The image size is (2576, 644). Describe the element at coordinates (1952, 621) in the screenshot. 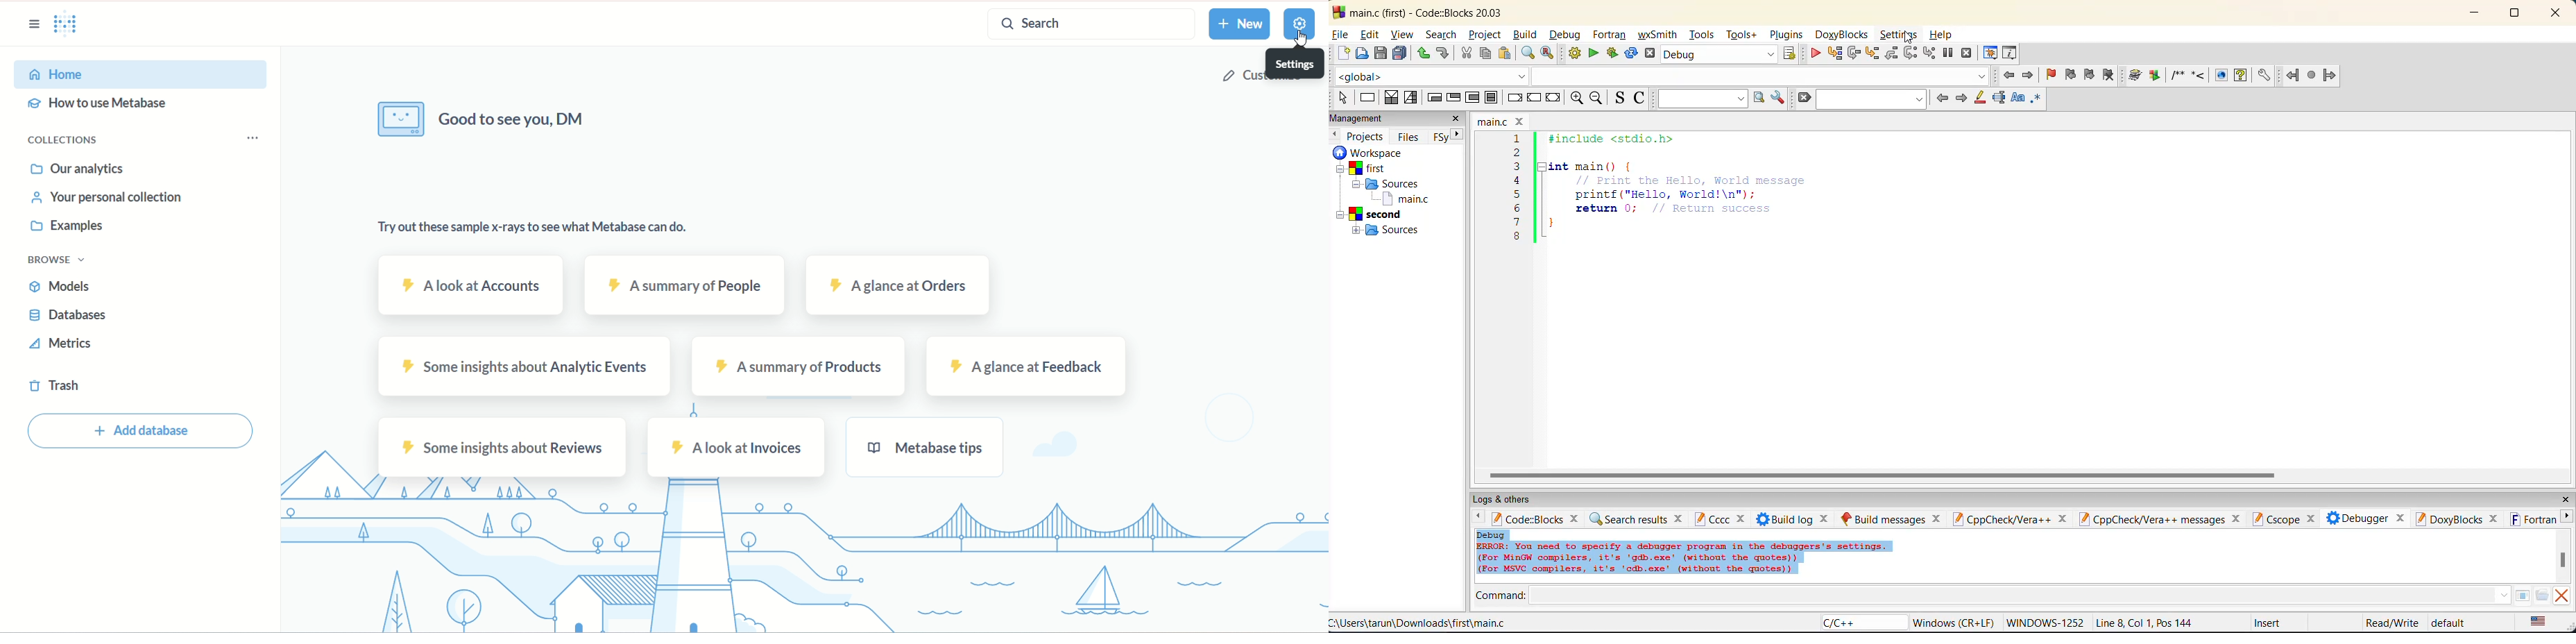

I see `‘Windows (CR+LF)` at that location.